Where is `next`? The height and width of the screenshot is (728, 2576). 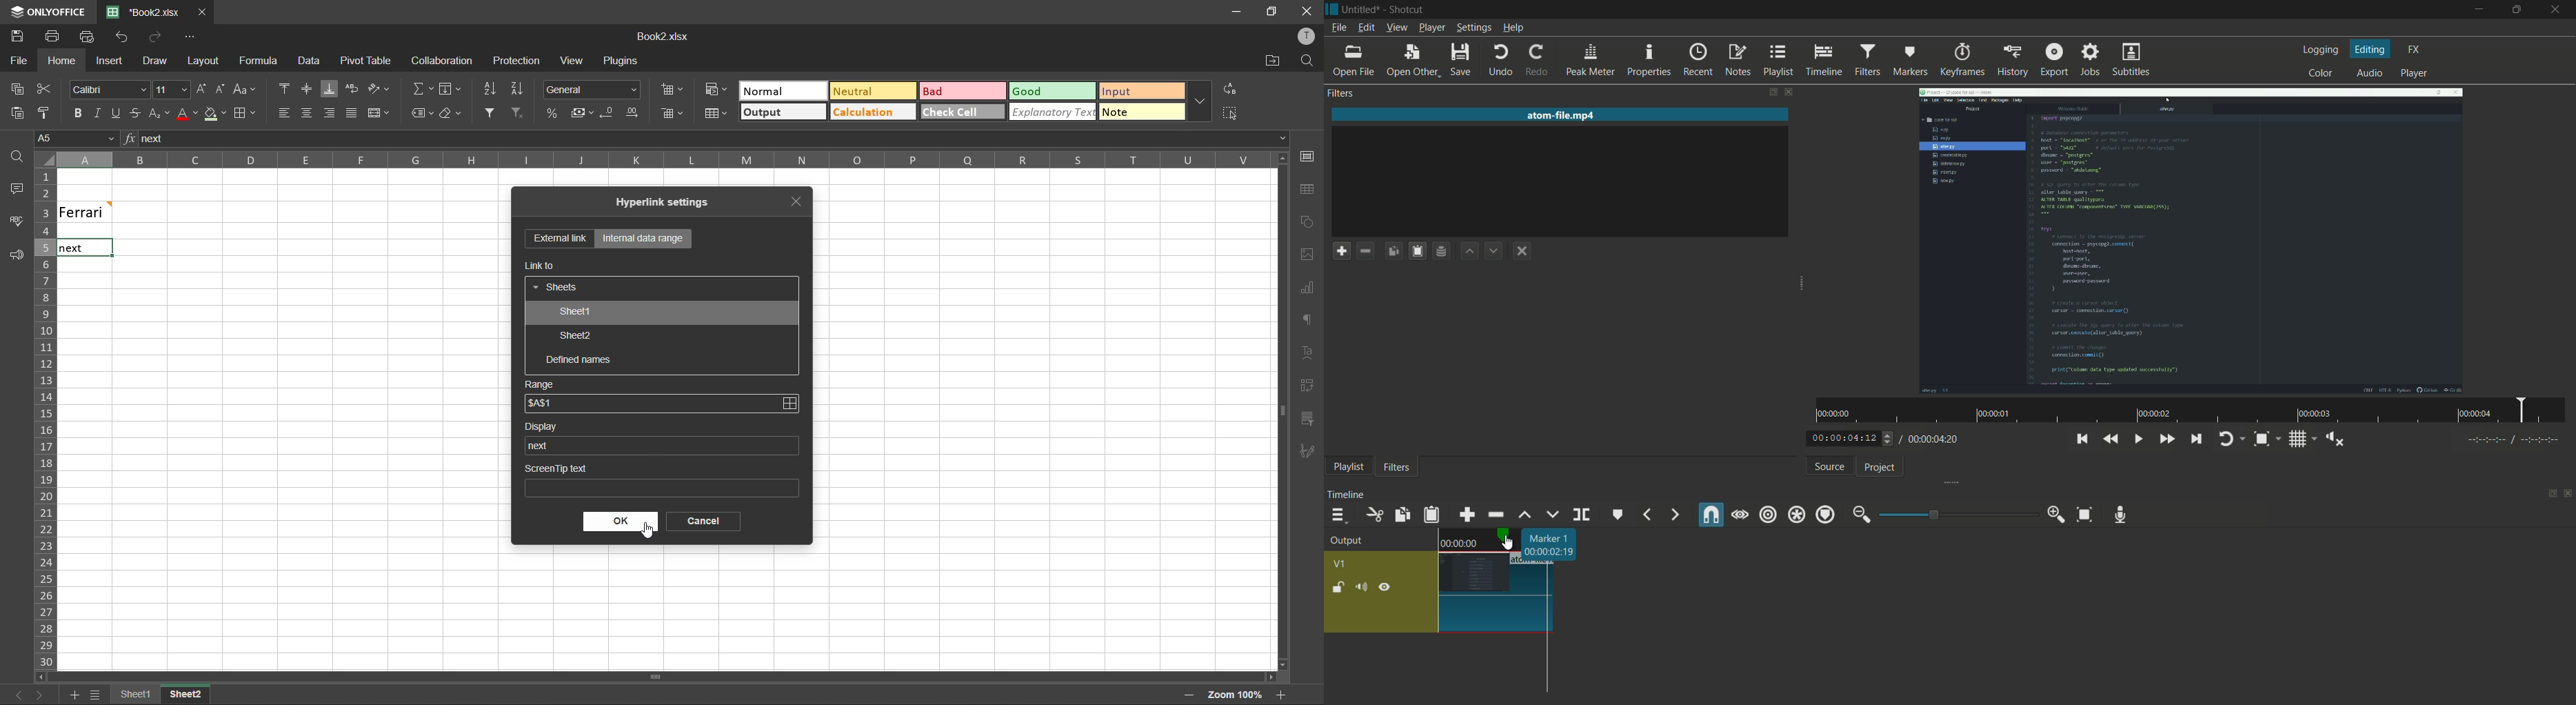 next is located at coordinates (38, 695).